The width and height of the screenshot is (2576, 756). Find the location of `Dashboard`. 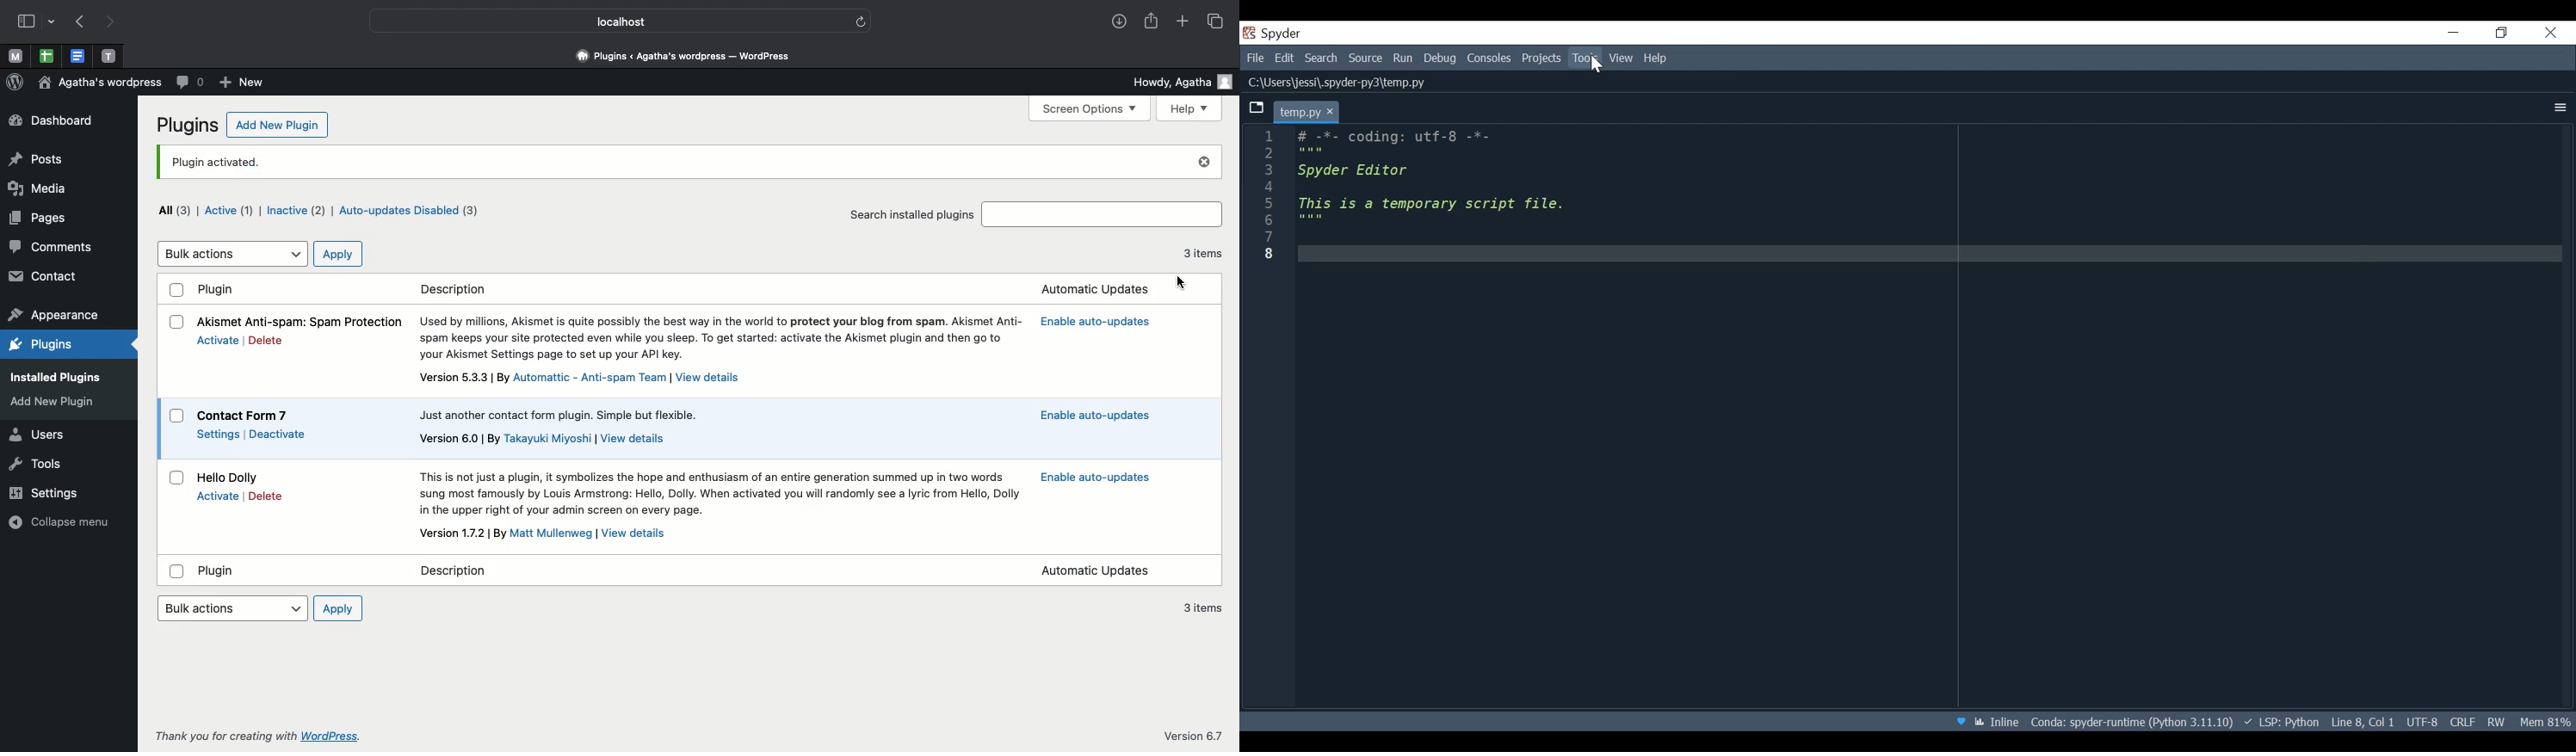

Dashboard is located at coordinates (59, 121).